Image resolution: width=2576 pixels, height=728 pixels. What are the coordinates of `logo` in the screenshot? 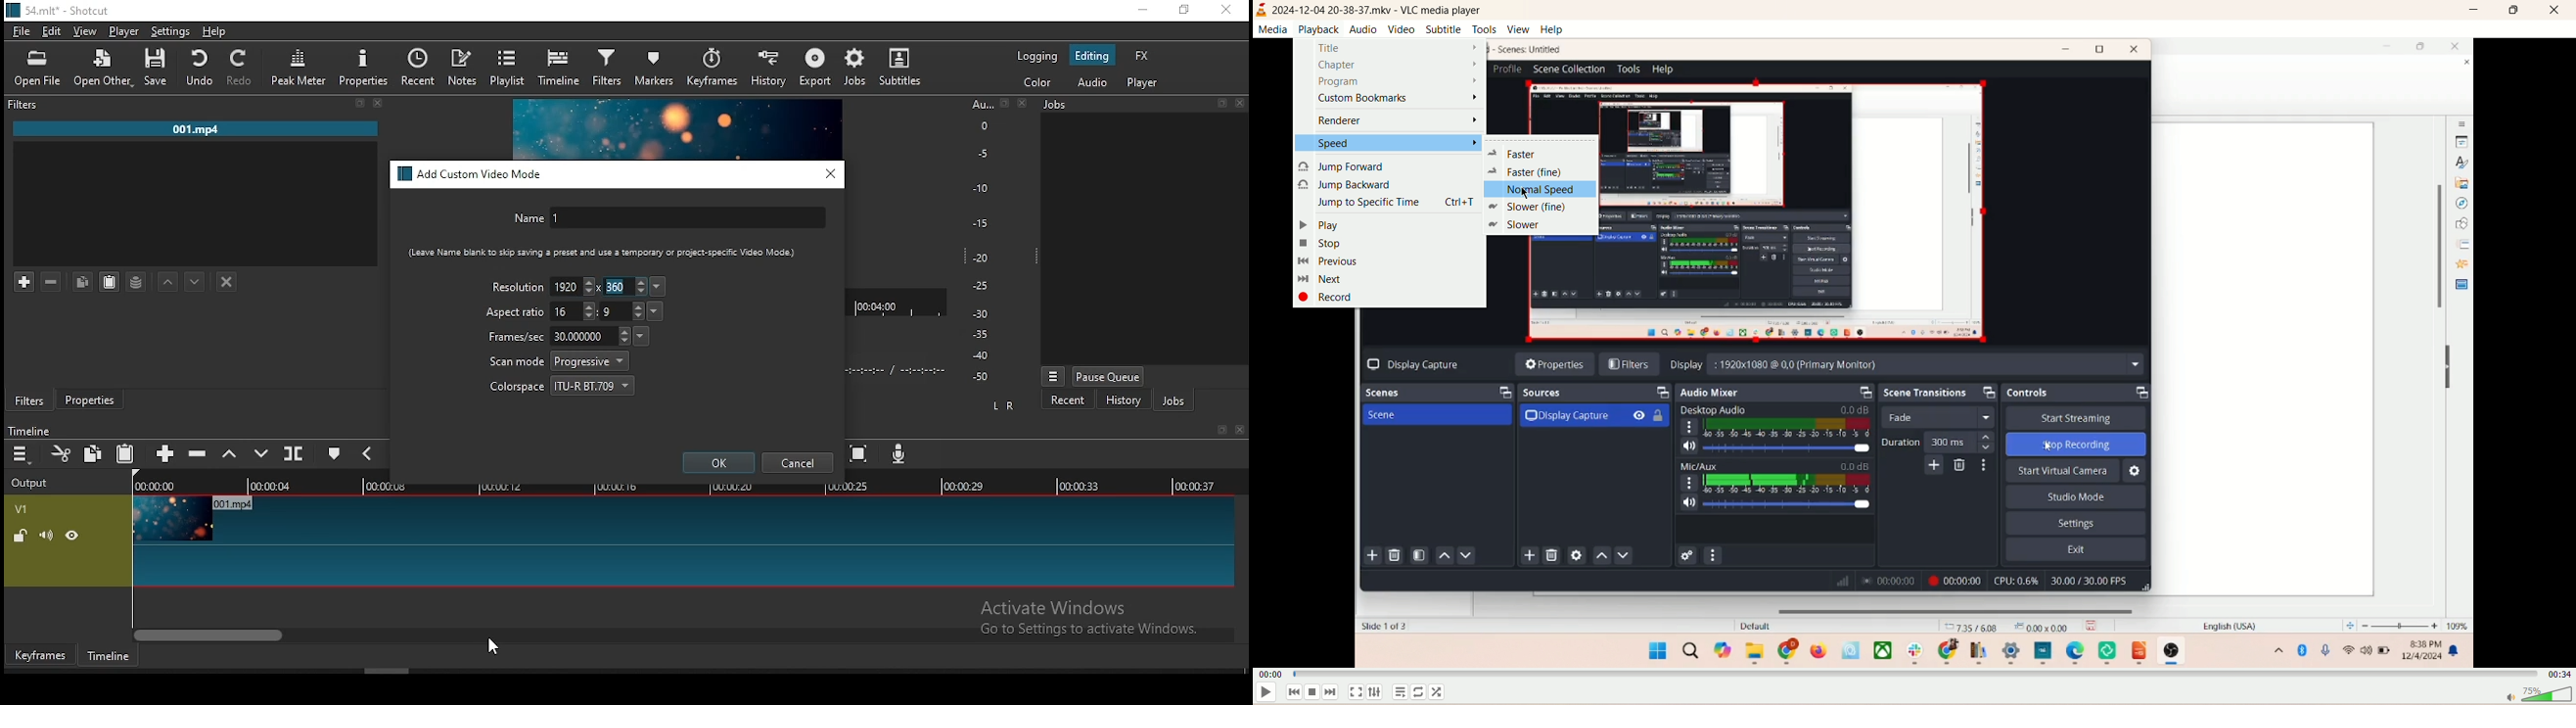 It's located at (1262, 11).